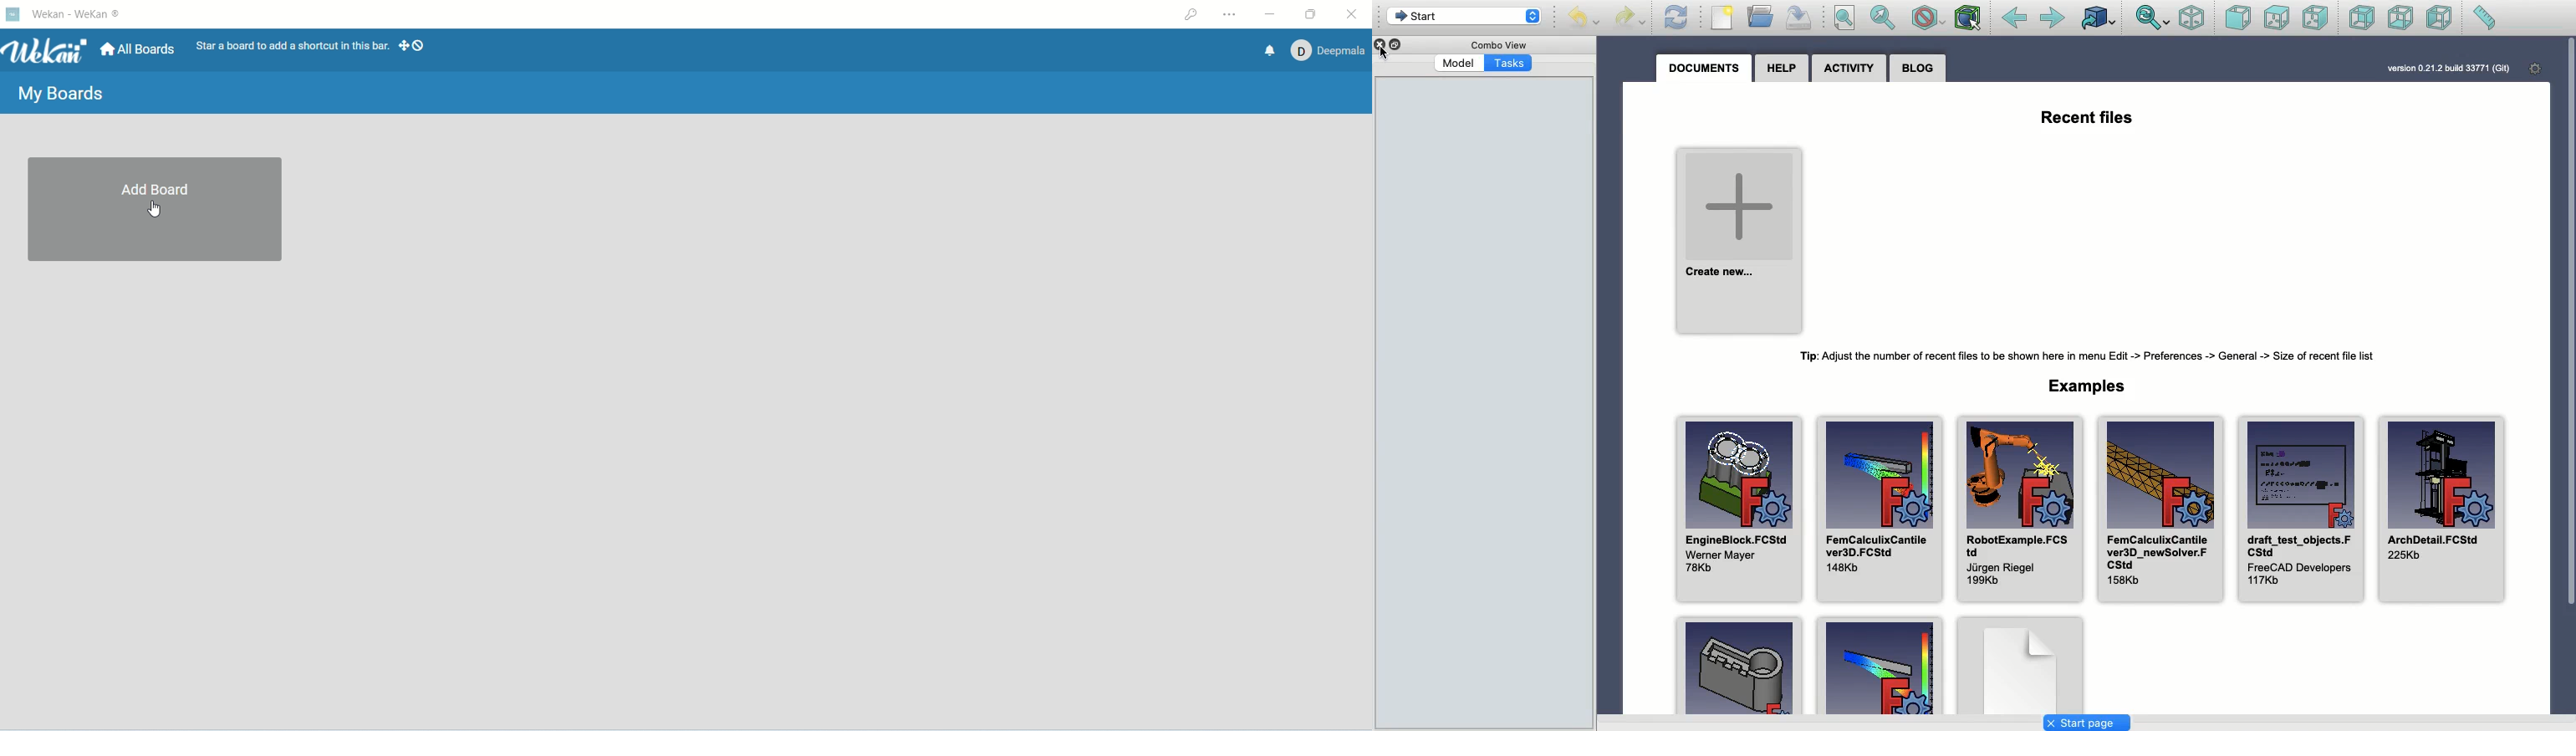  I want to click on Left, so click(2439, 18).